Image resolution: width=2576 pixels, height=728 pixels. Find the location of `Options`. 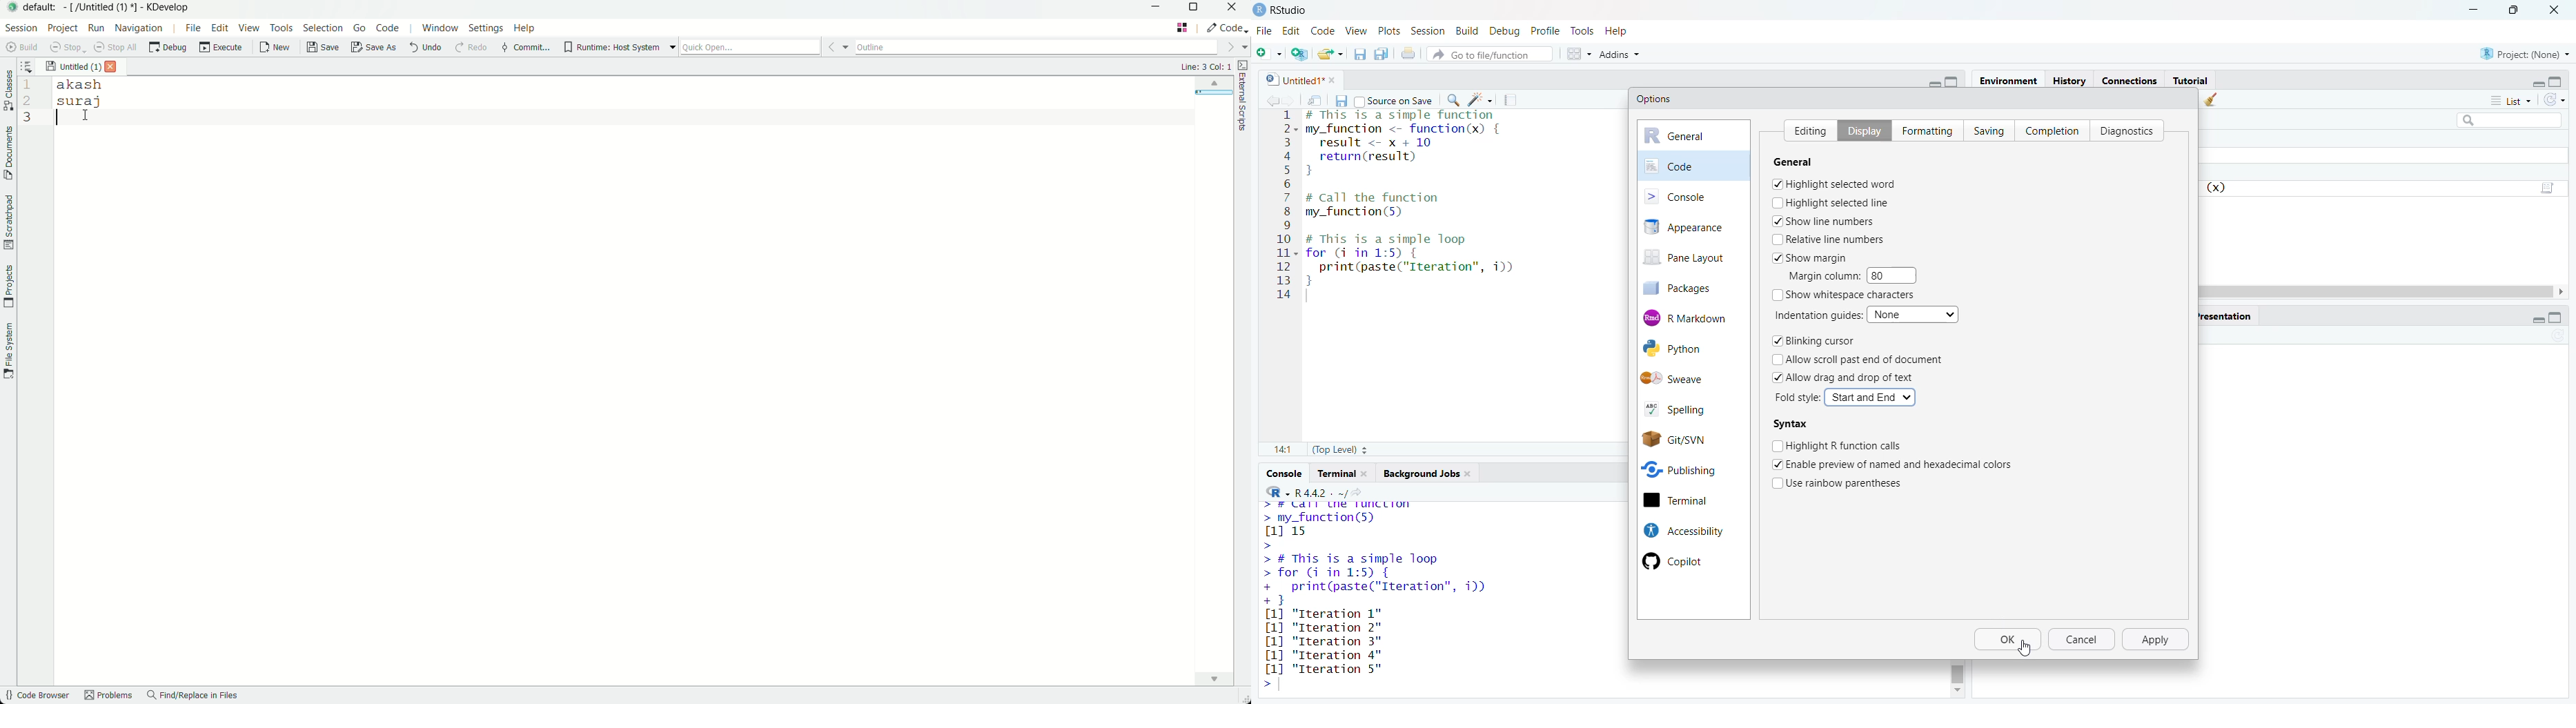

Options is located at coordinates (1655, 99).